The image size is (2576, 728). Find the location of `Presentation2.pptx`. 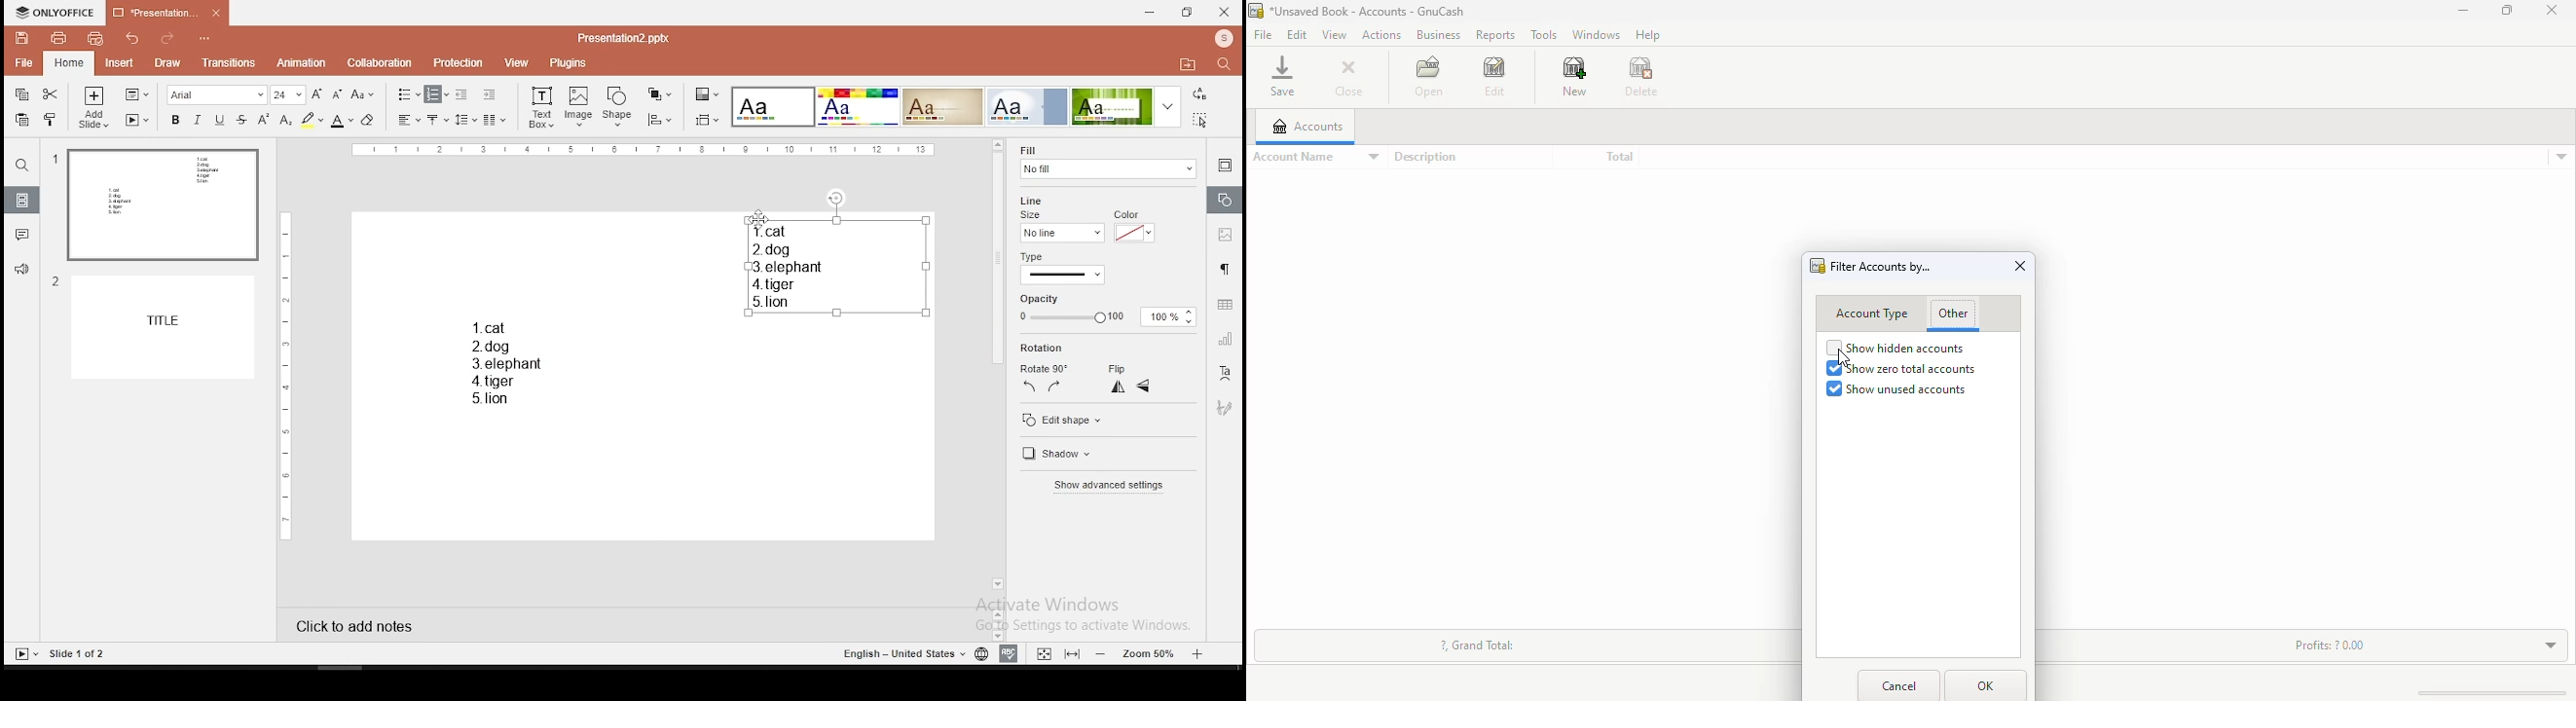

Presentation2.pptx is located at coordinates (630, 38).